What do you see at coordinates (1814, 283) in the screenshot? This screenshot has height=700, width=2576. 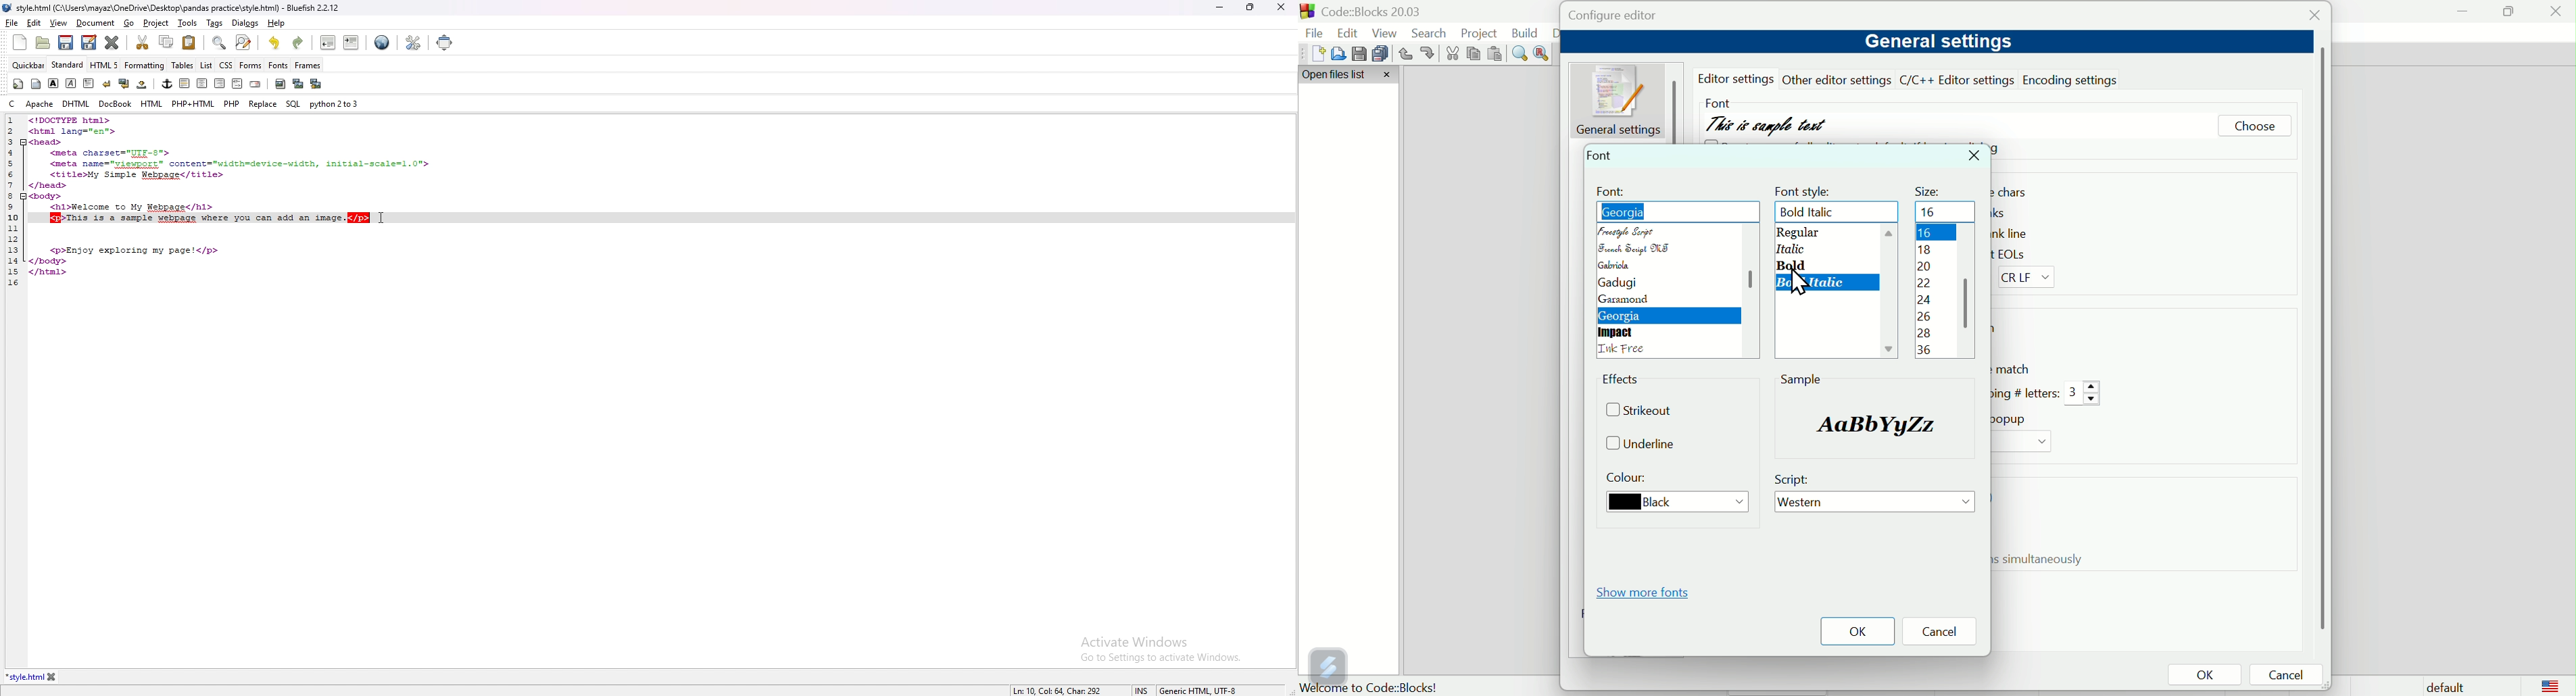 I see `Bold oblique` at bounding box center [1814, 283].